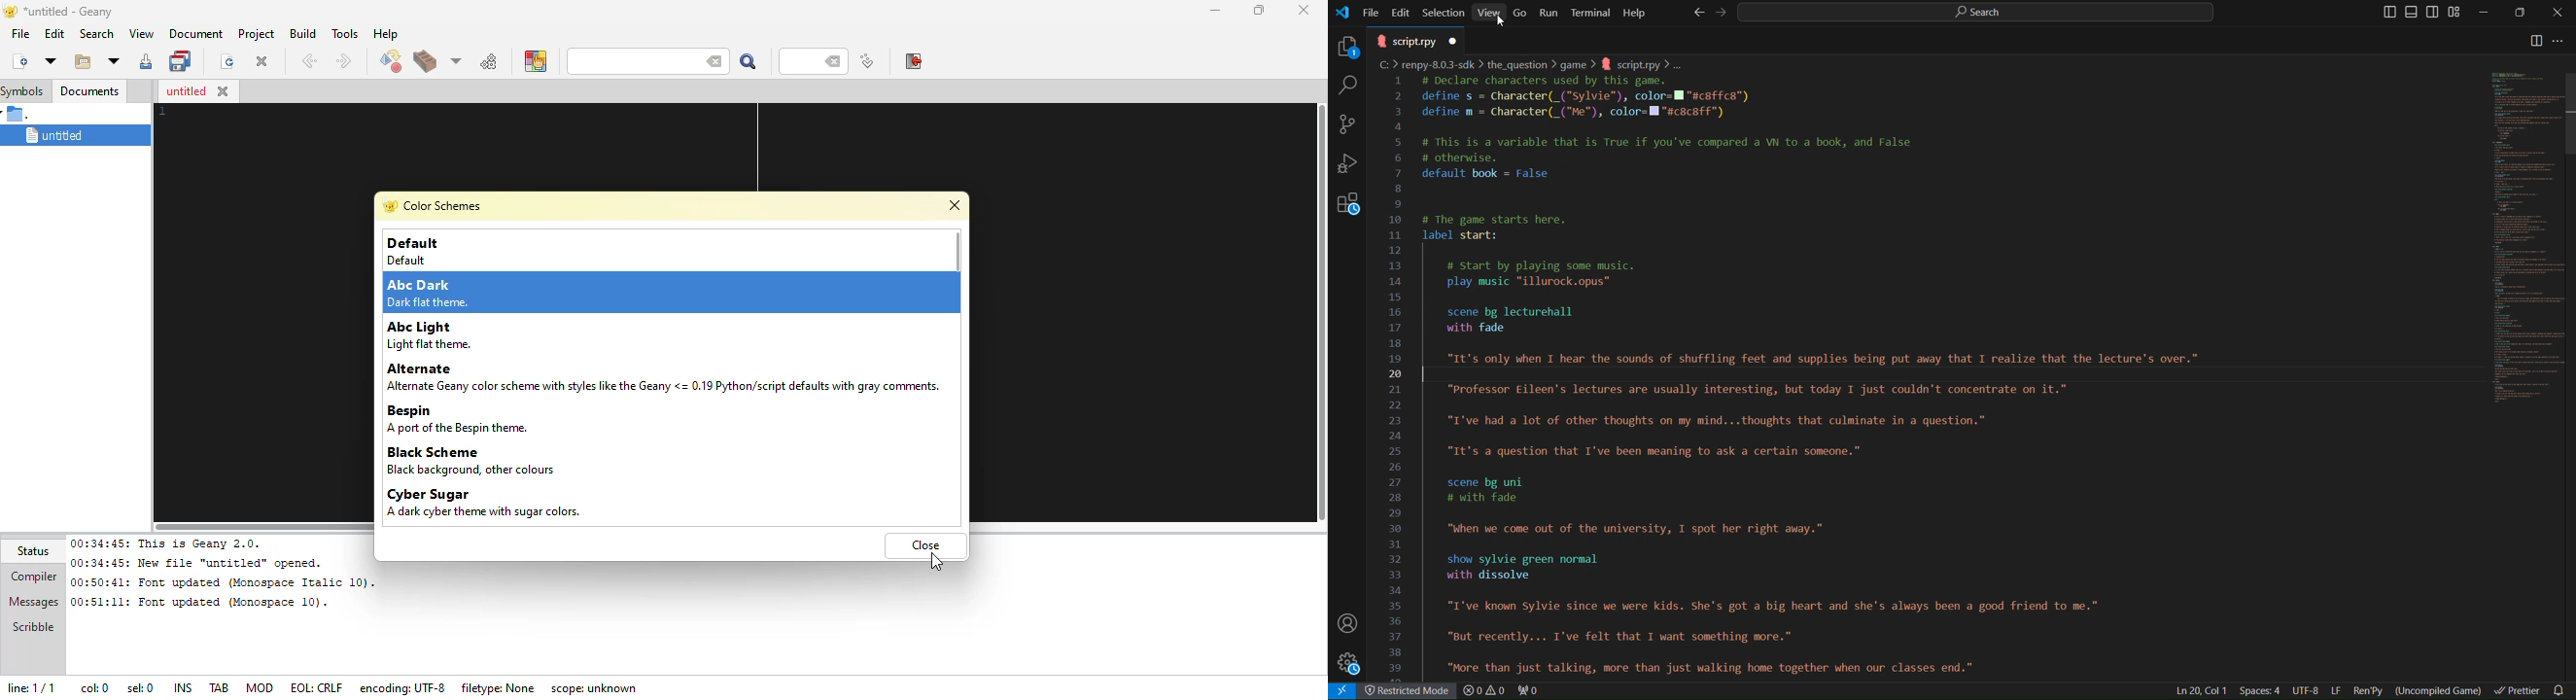  I want to click on tools, so click(345, 33).